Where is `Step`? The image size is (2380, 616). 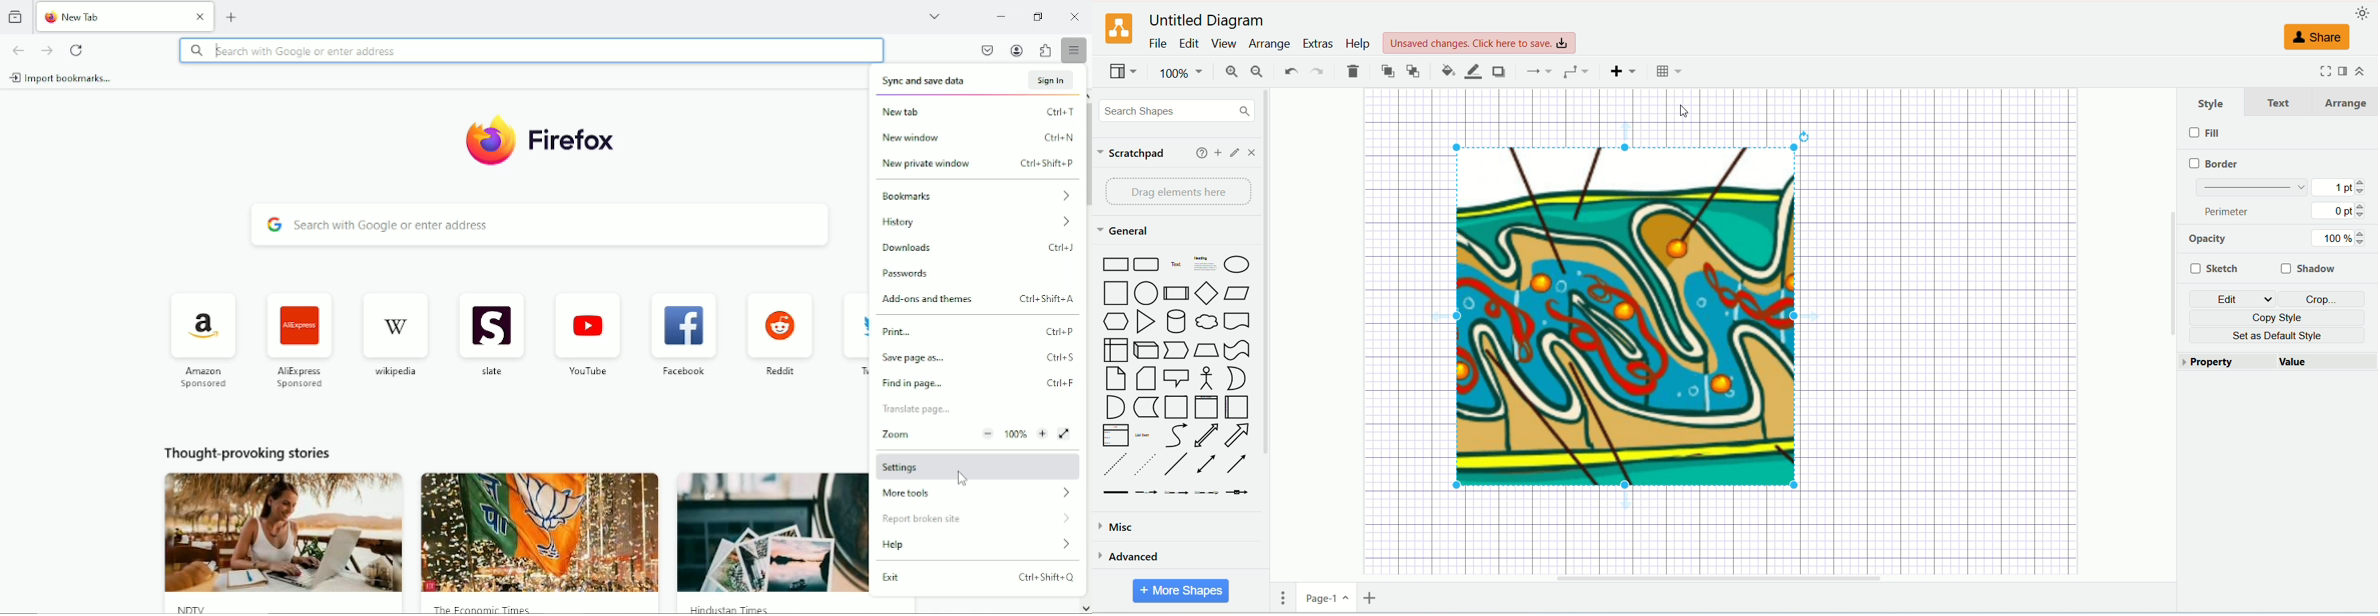 Step is located at coordinates (1176, 351).